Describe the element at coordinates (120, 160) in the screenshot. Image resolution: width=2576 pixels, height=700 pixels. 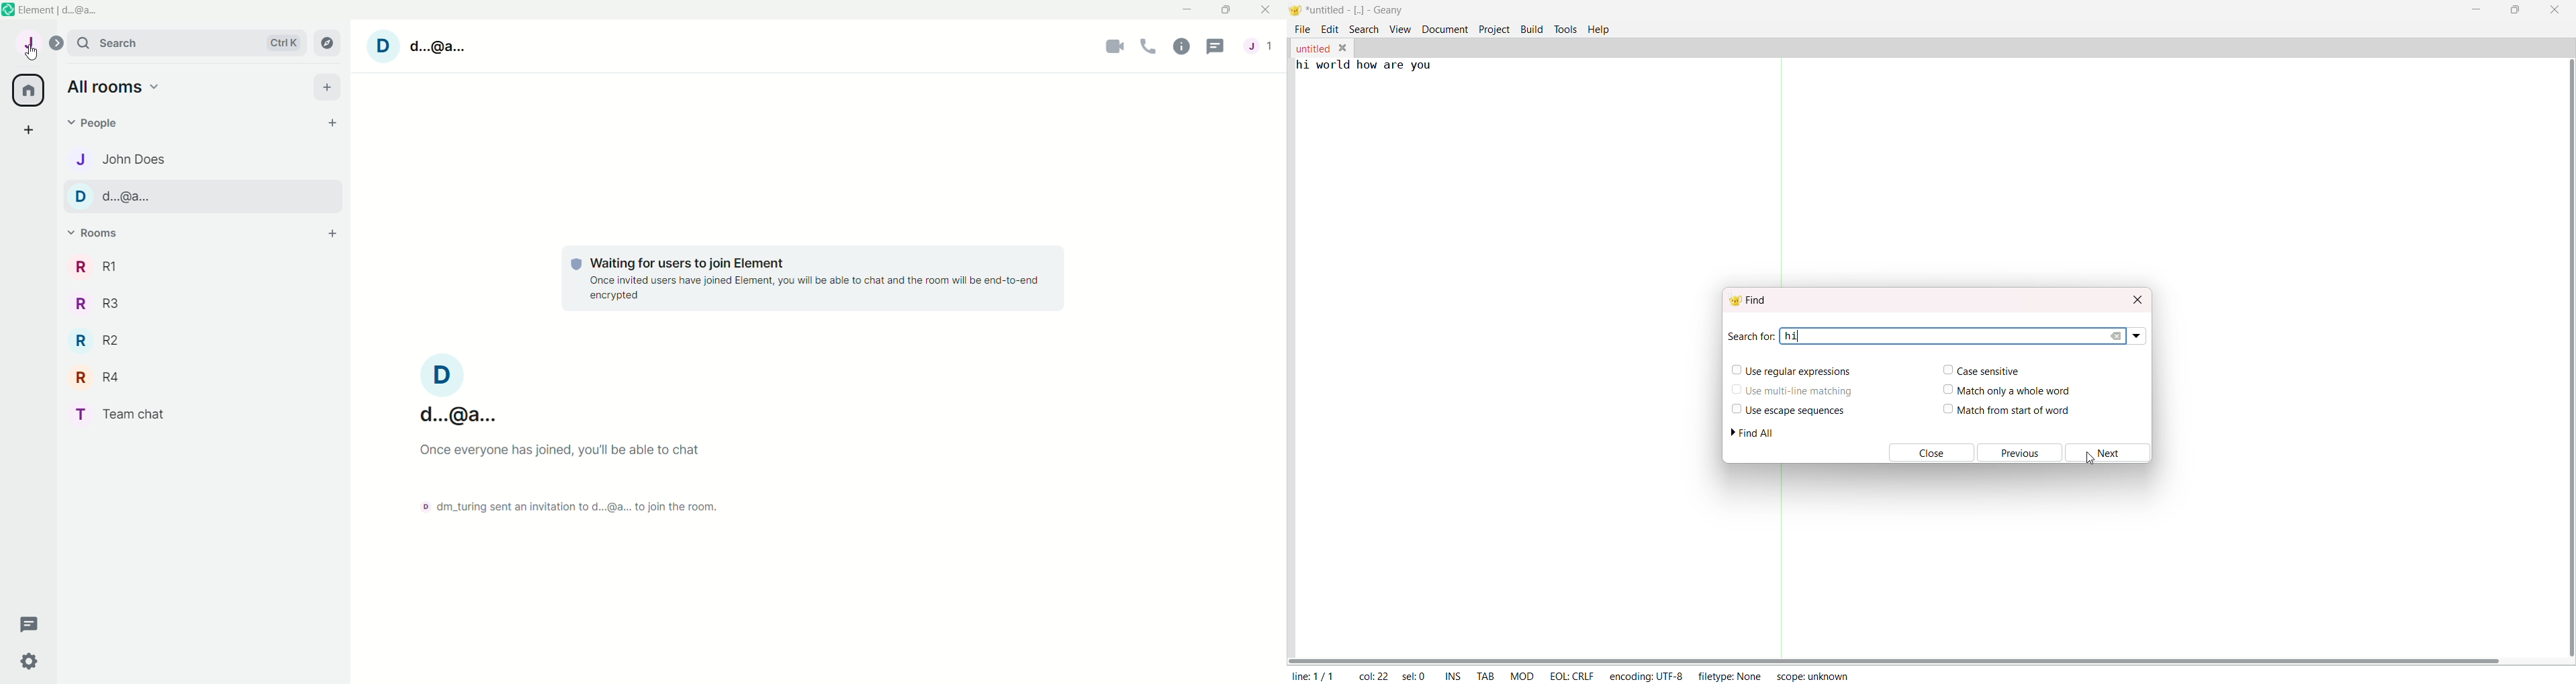
I see `J John Does` at that location.